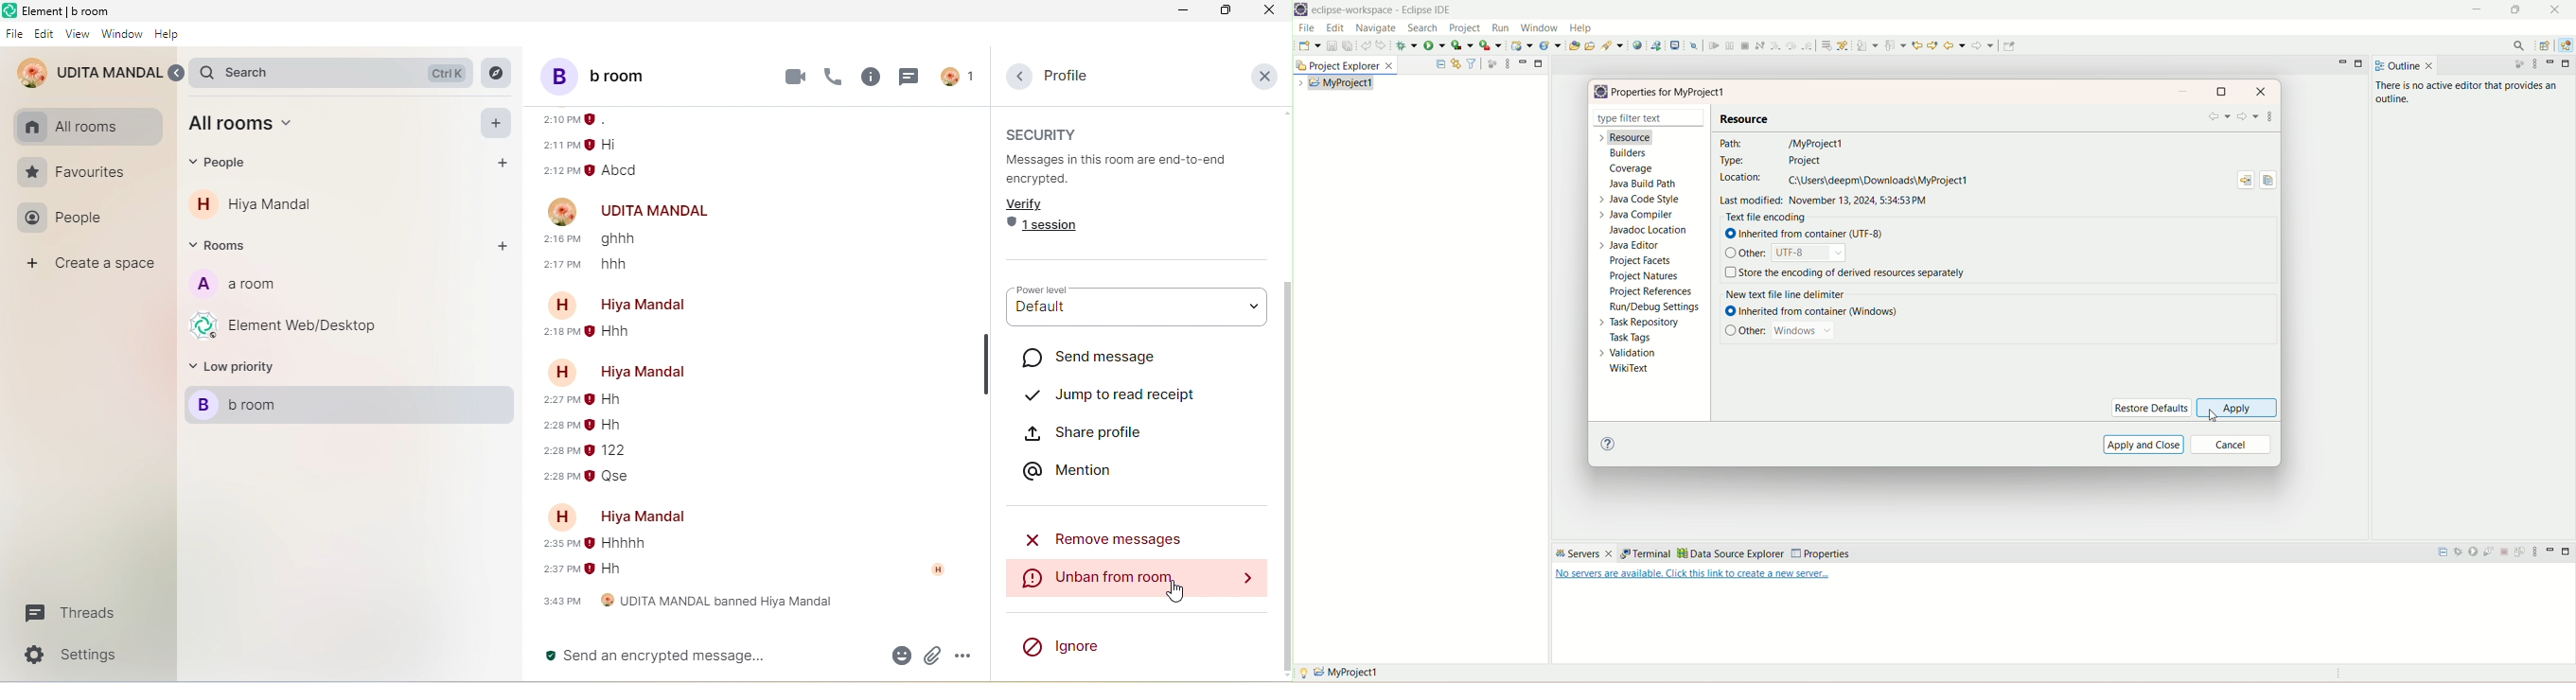 Image resolution: width=2576 pixels, height=700 pixels. What do you see at coordinates (238, 370) in the screenshot?
I see `low priority` at bounding box center [238, 370].